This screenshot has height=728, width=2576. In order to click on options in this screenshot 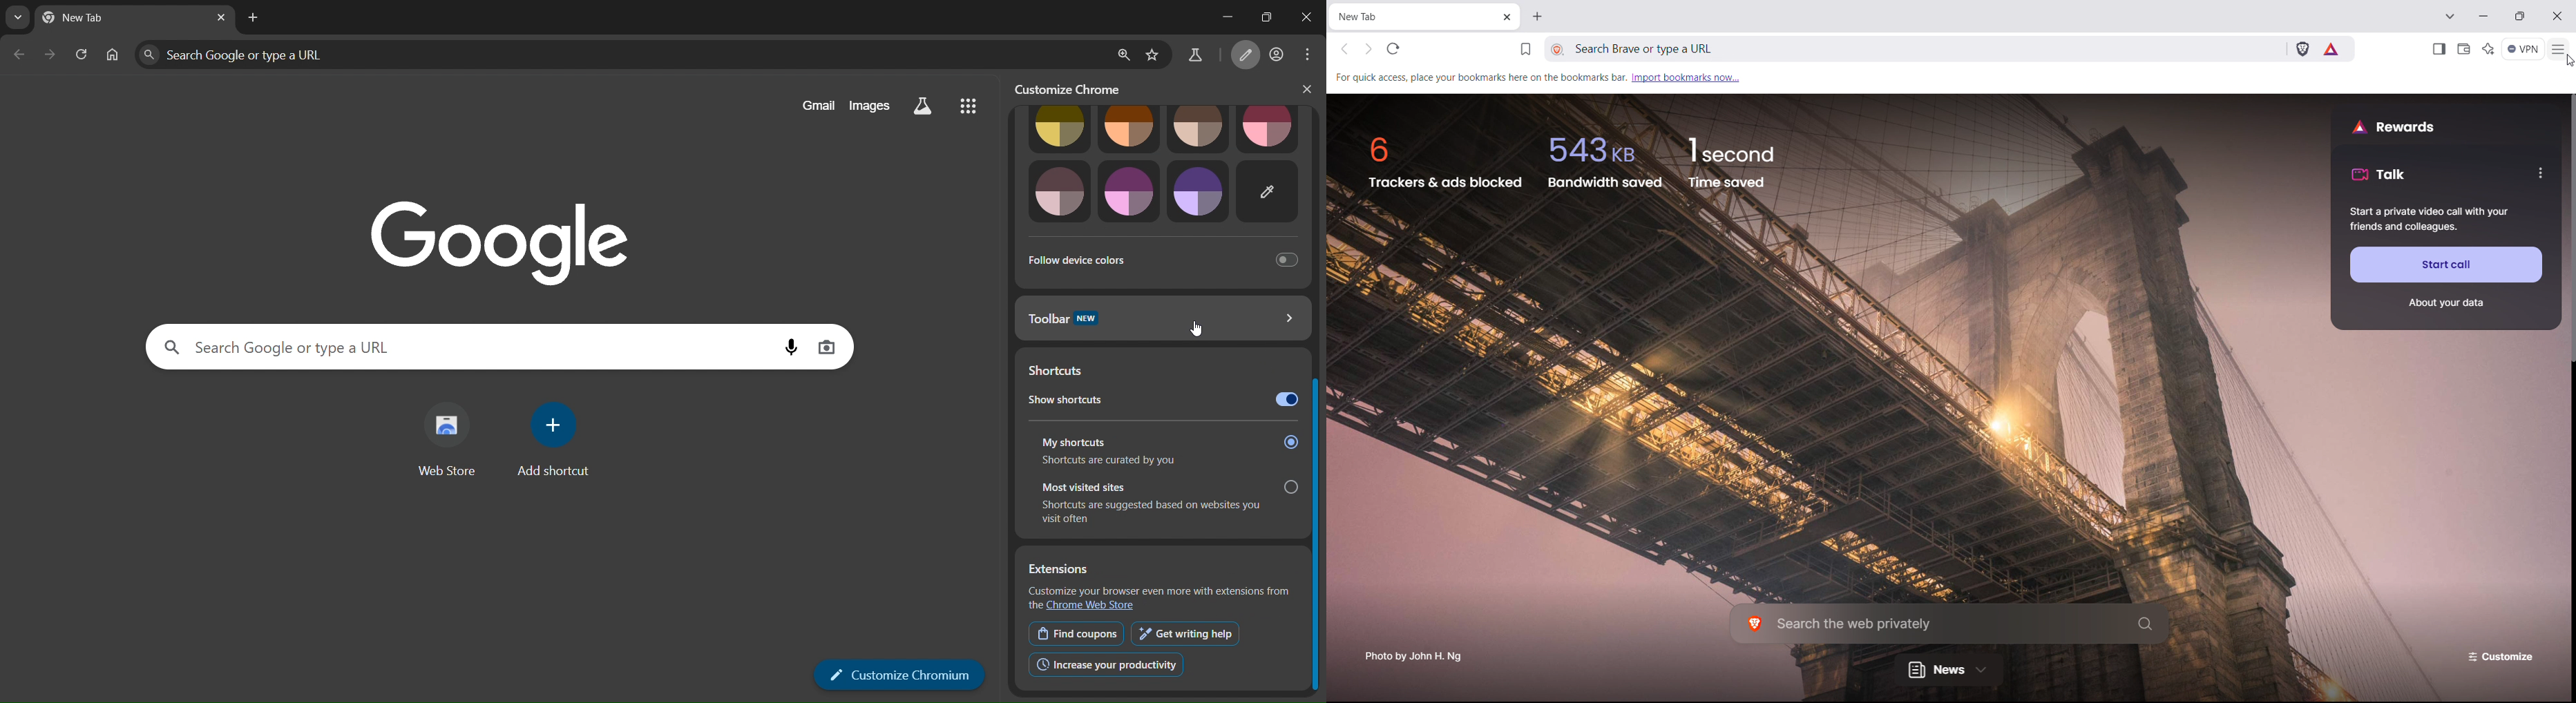, I will do `click(2539, 174)`.